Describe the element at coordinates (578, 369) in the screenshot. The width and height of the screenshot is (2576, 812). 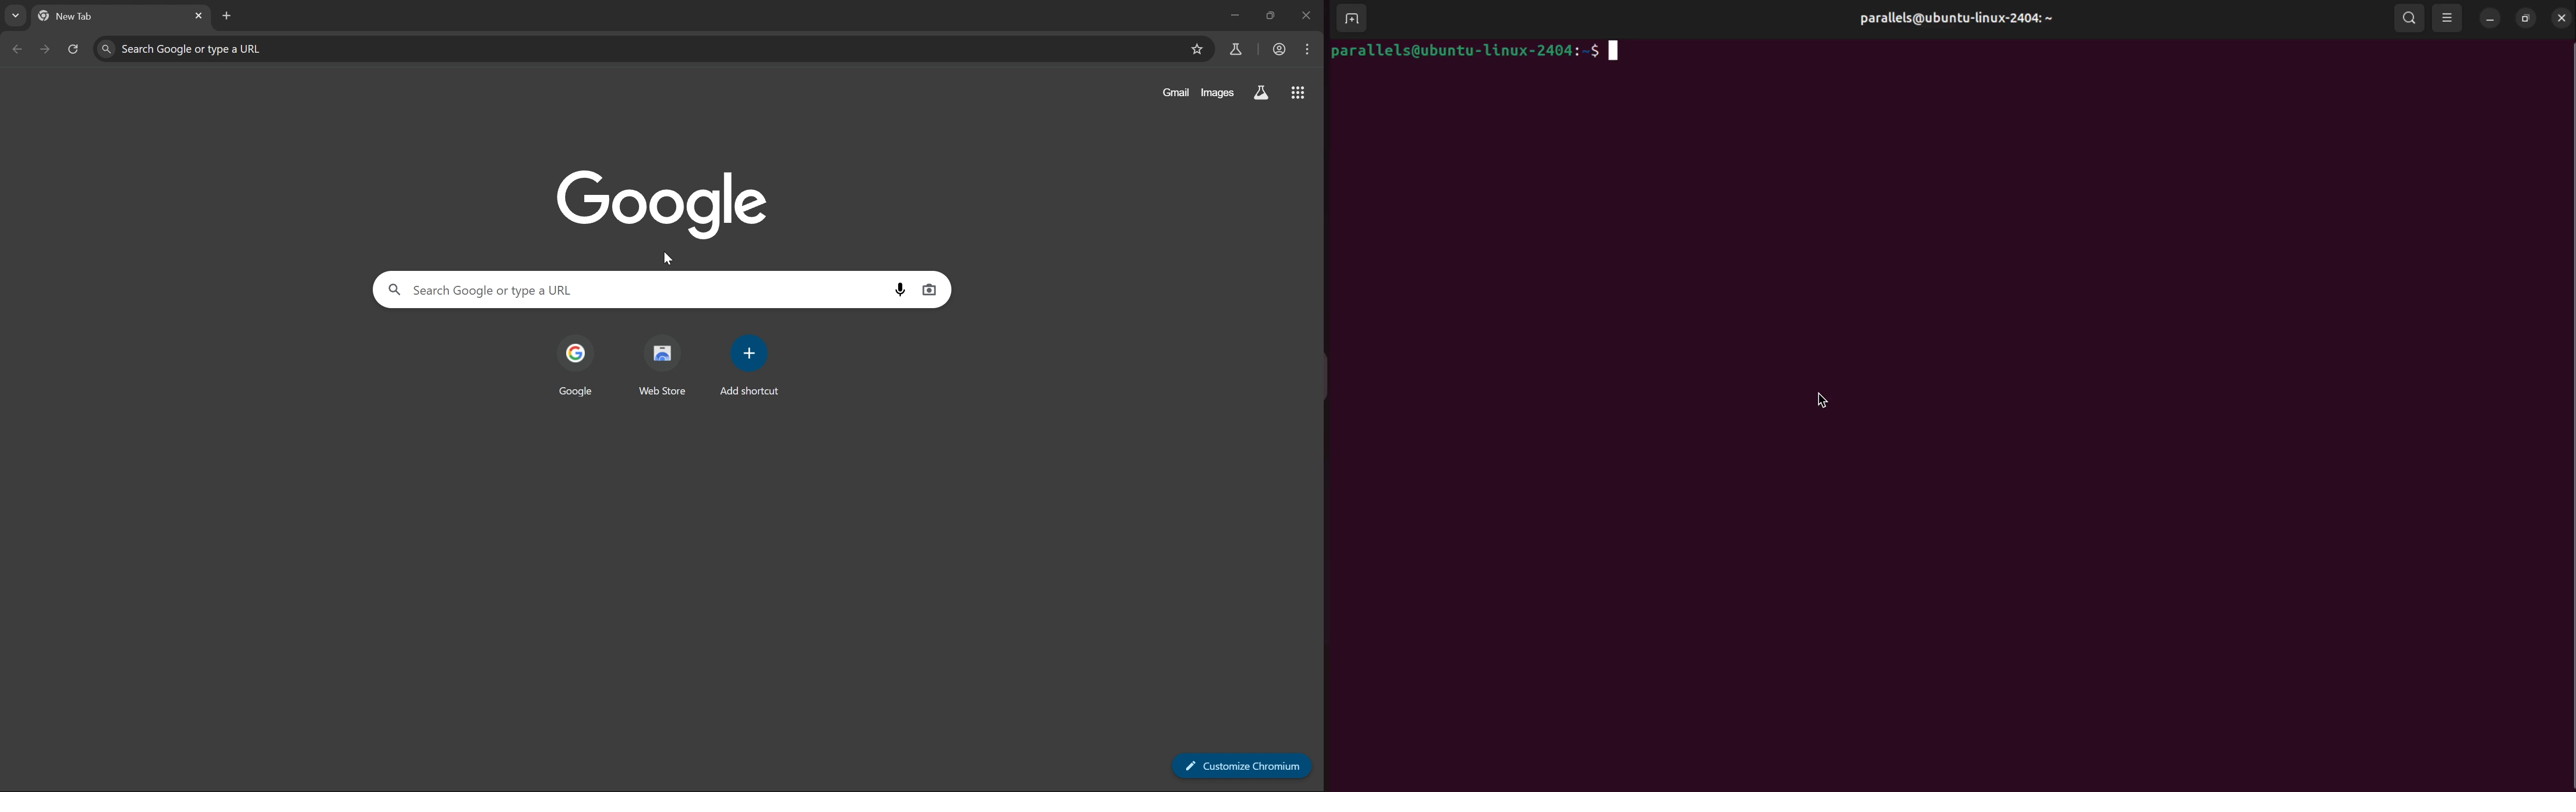
I see `google` at that location.